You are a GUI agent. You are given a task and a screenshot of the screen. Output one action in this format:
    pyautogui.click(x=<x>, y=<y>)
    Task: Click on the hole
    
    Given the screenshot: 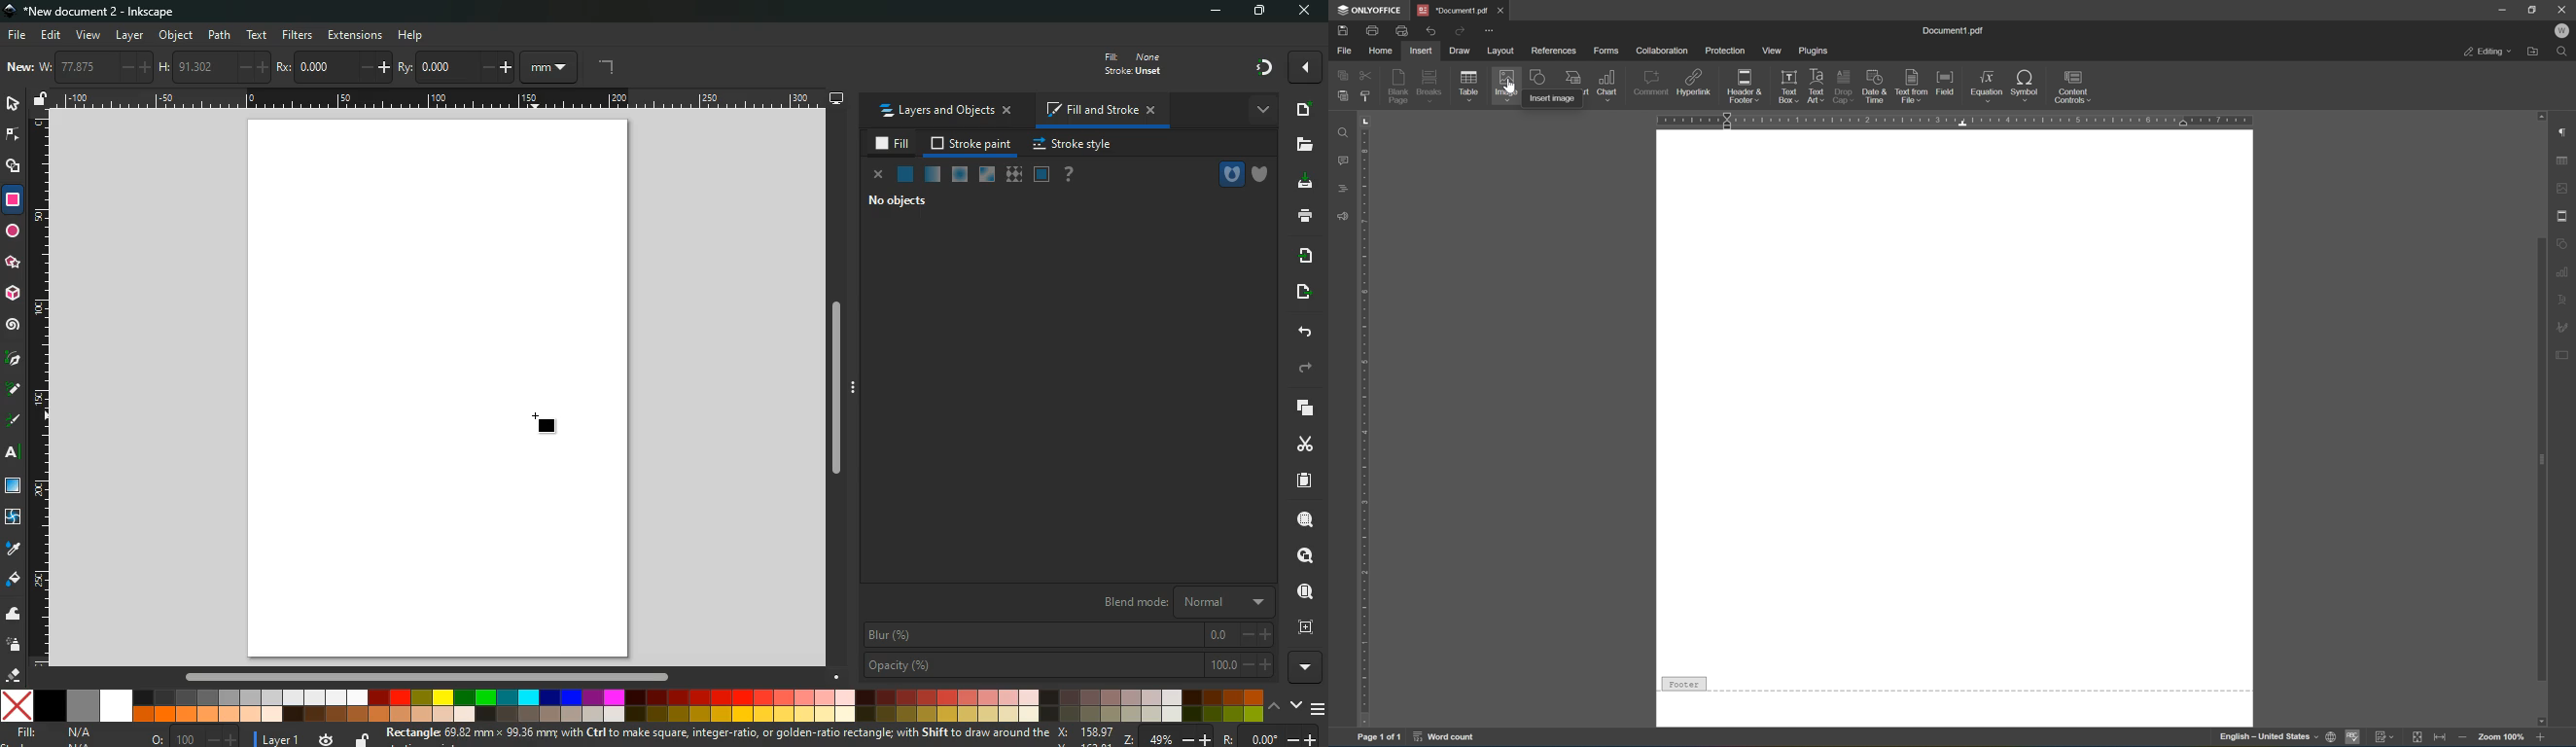 What is the action you would take?
    pyautogui.click(x=1223, y=175)
    